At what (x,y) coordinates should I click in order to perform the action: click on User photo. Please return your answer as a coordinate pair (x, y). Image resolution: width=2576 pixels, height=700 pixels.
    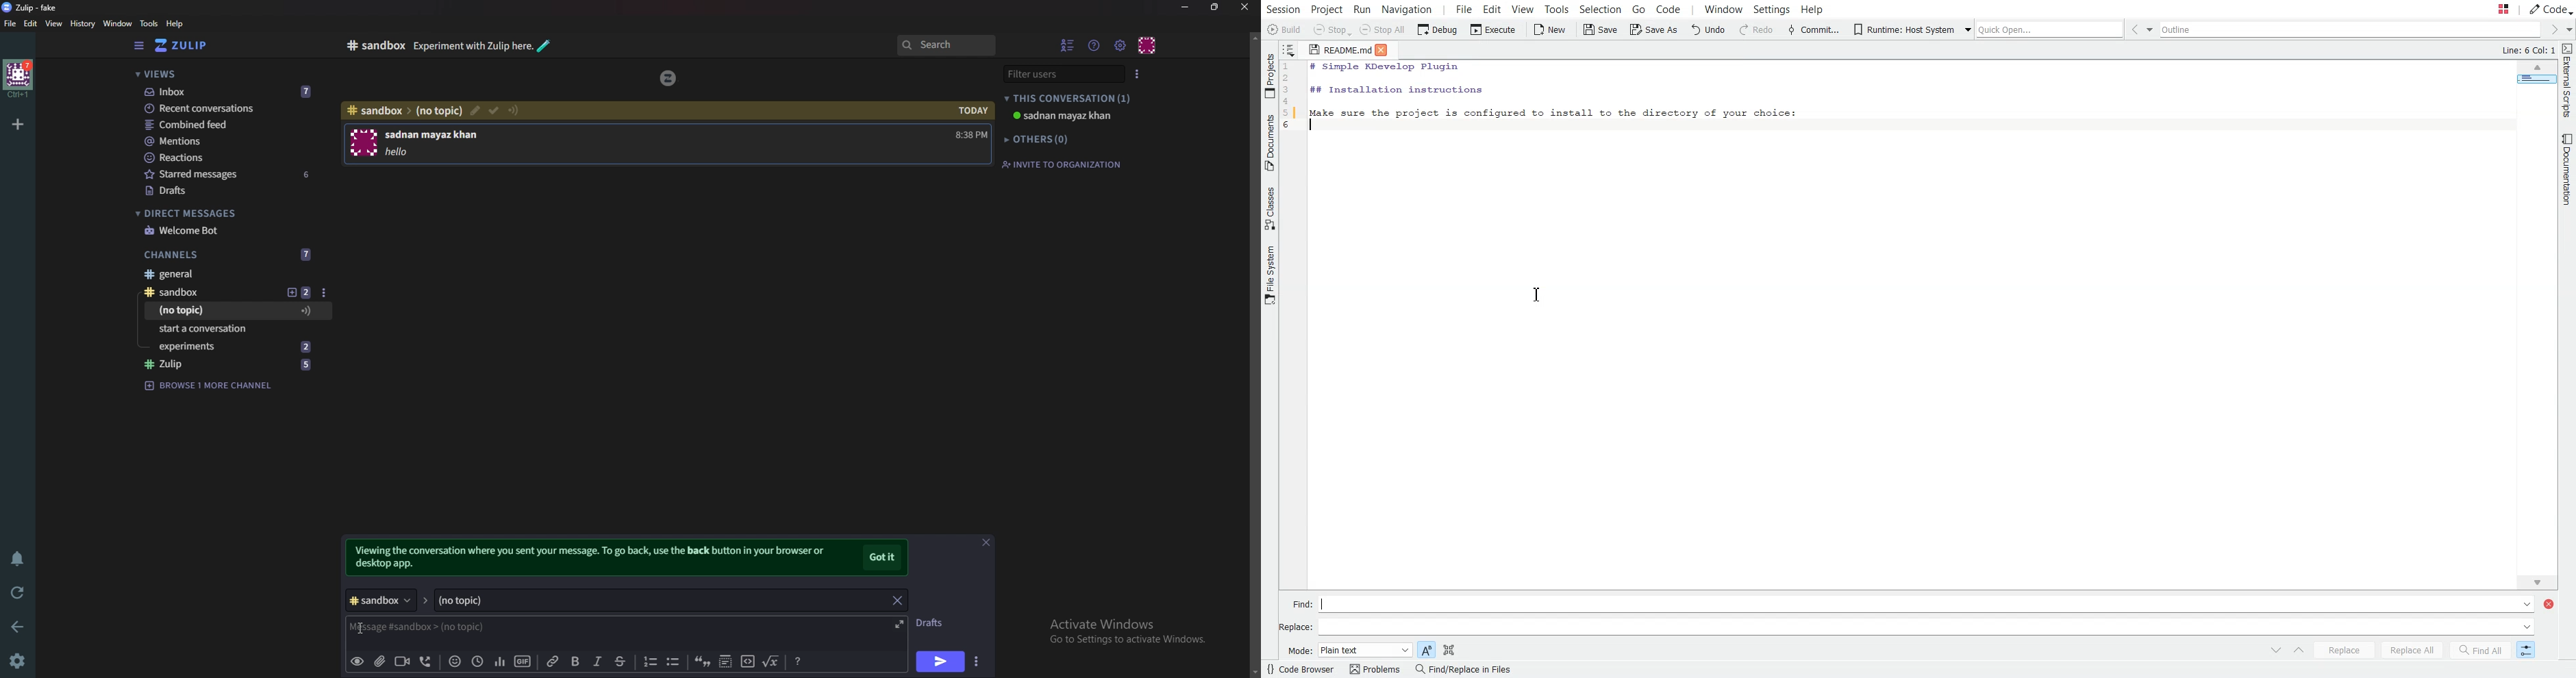
    Looking at the image, I should click on (361, 144).